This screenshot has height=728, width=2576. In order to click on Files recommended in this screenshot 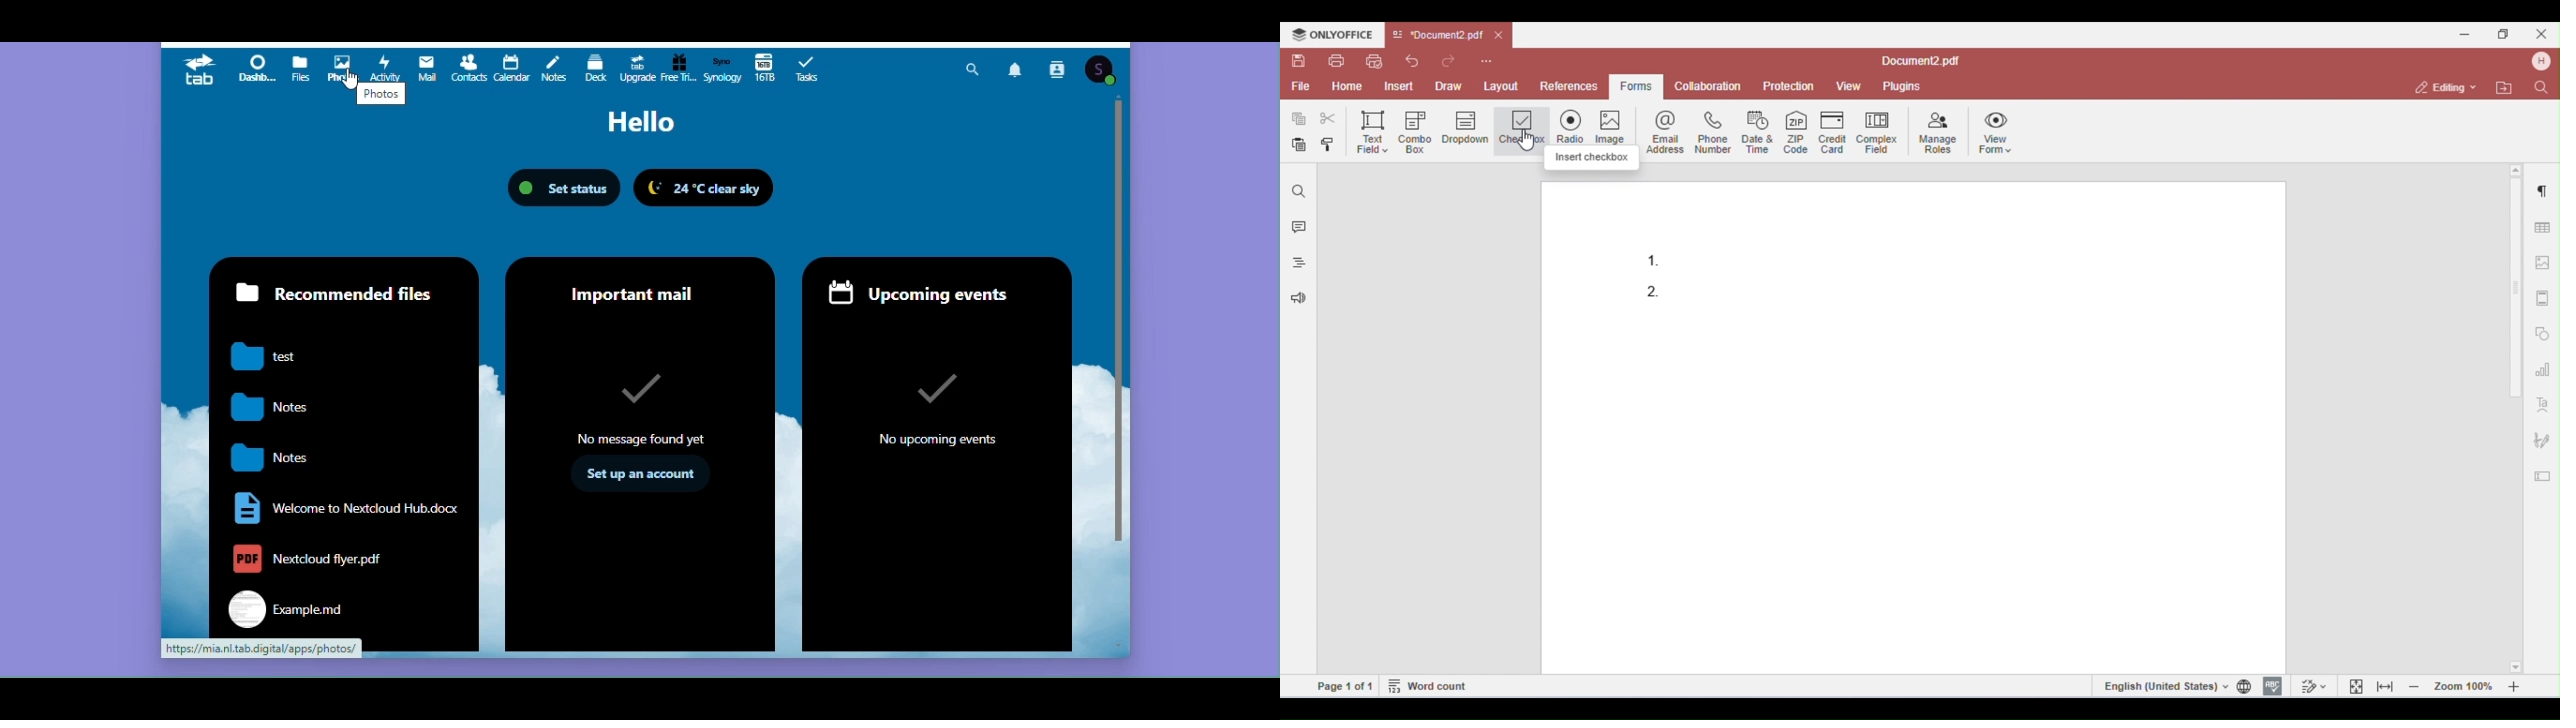, I will do `click(339, 442)`.